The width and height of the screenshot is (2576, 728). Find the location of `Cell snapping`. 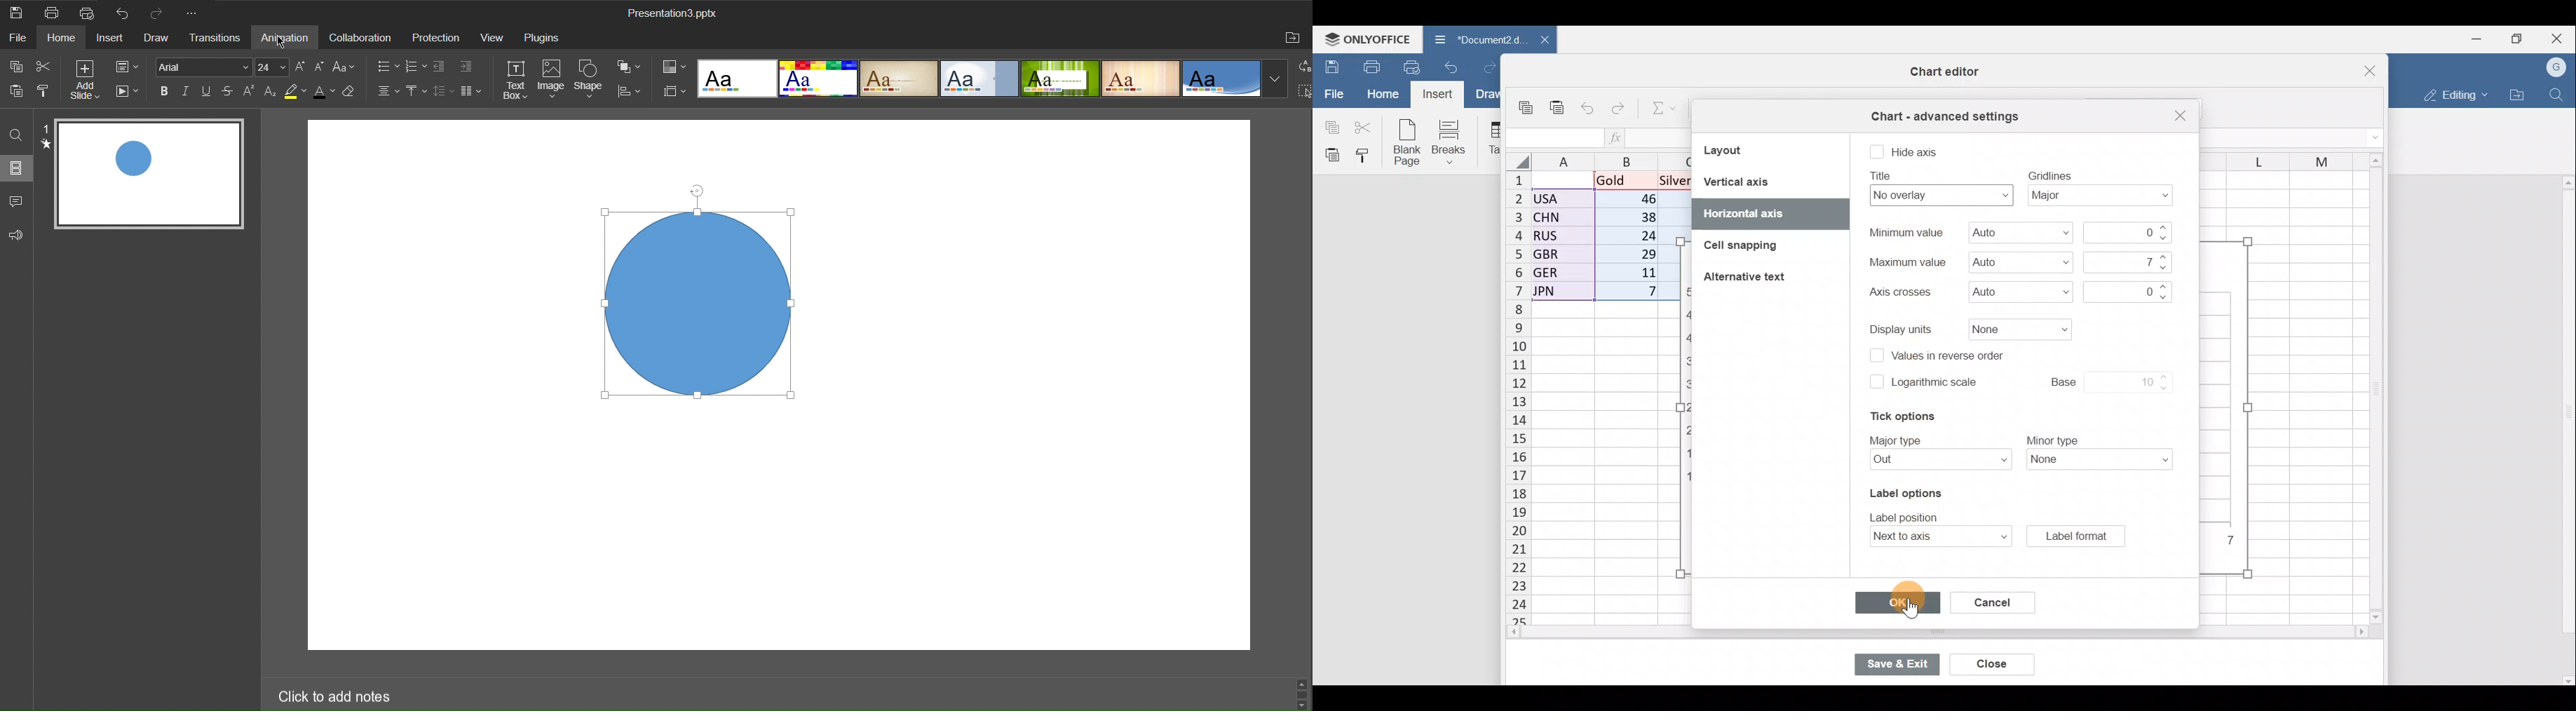

Cell snapping is located at coordinates (1734, 246).